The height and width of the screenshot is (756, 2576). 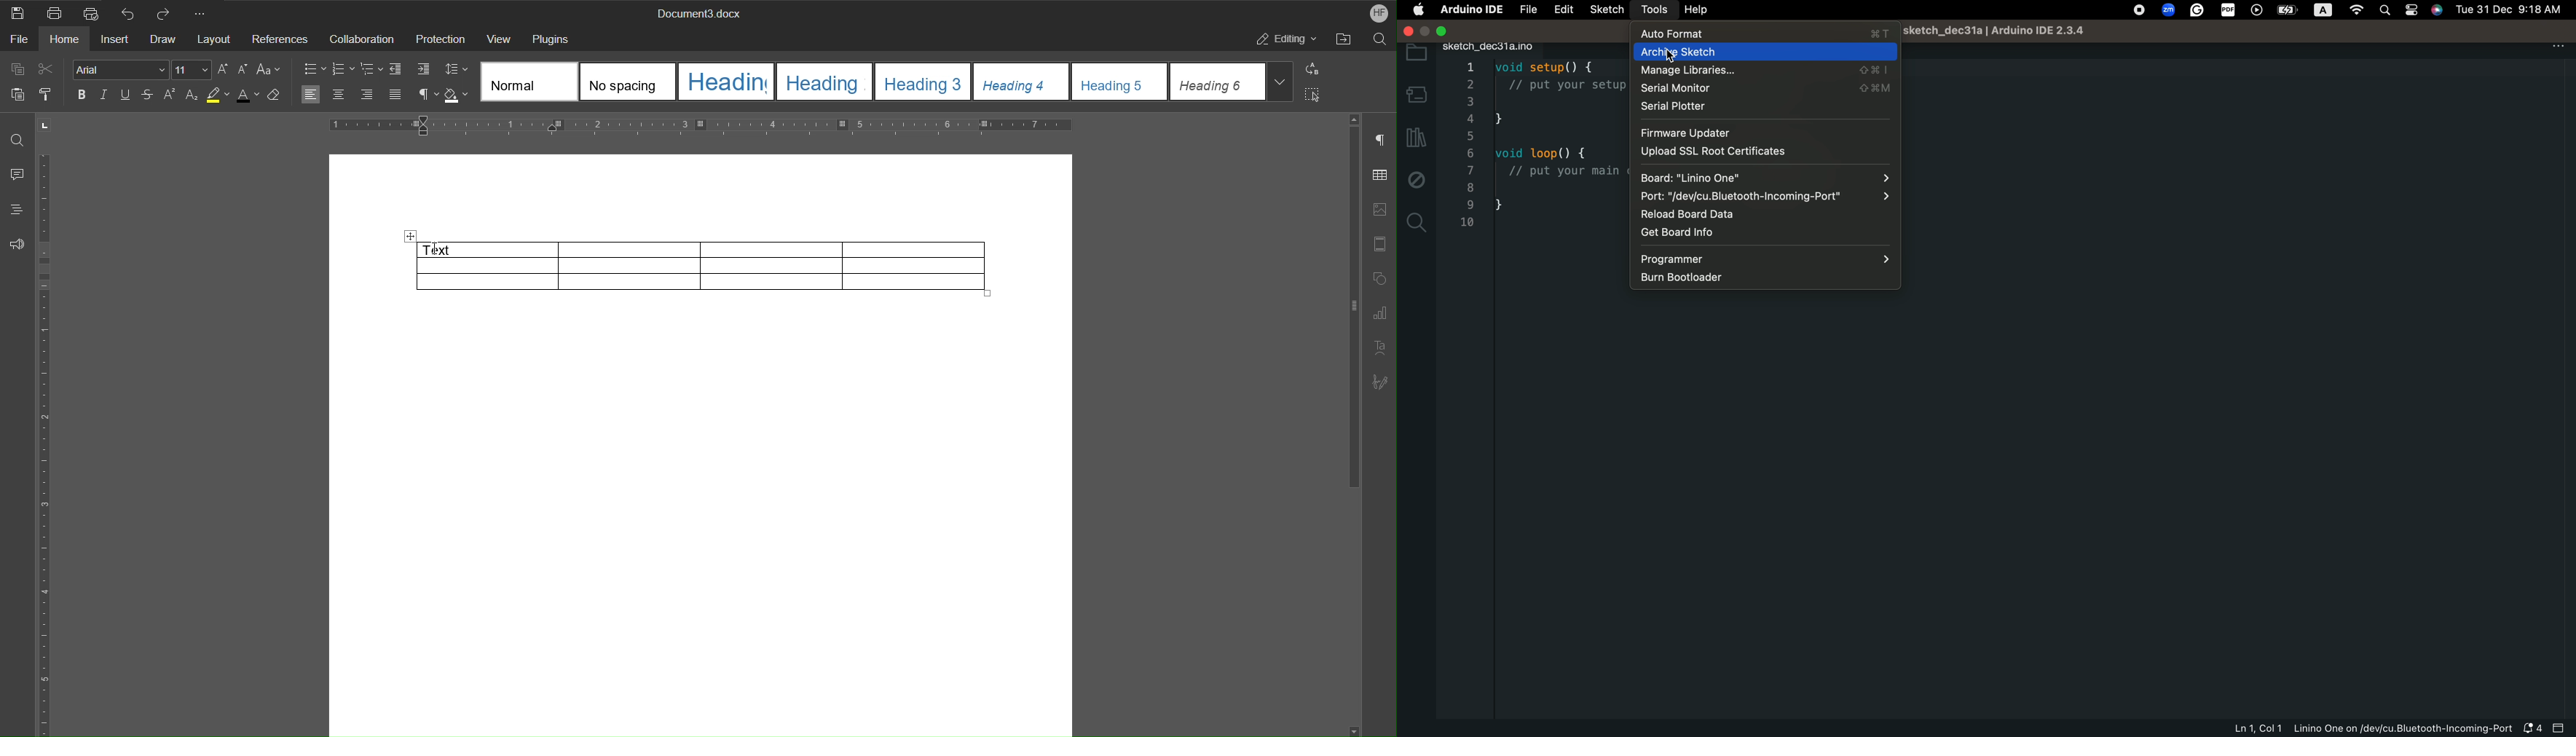 I want to click on Vertical Ruler, so click(x=47, y=445).